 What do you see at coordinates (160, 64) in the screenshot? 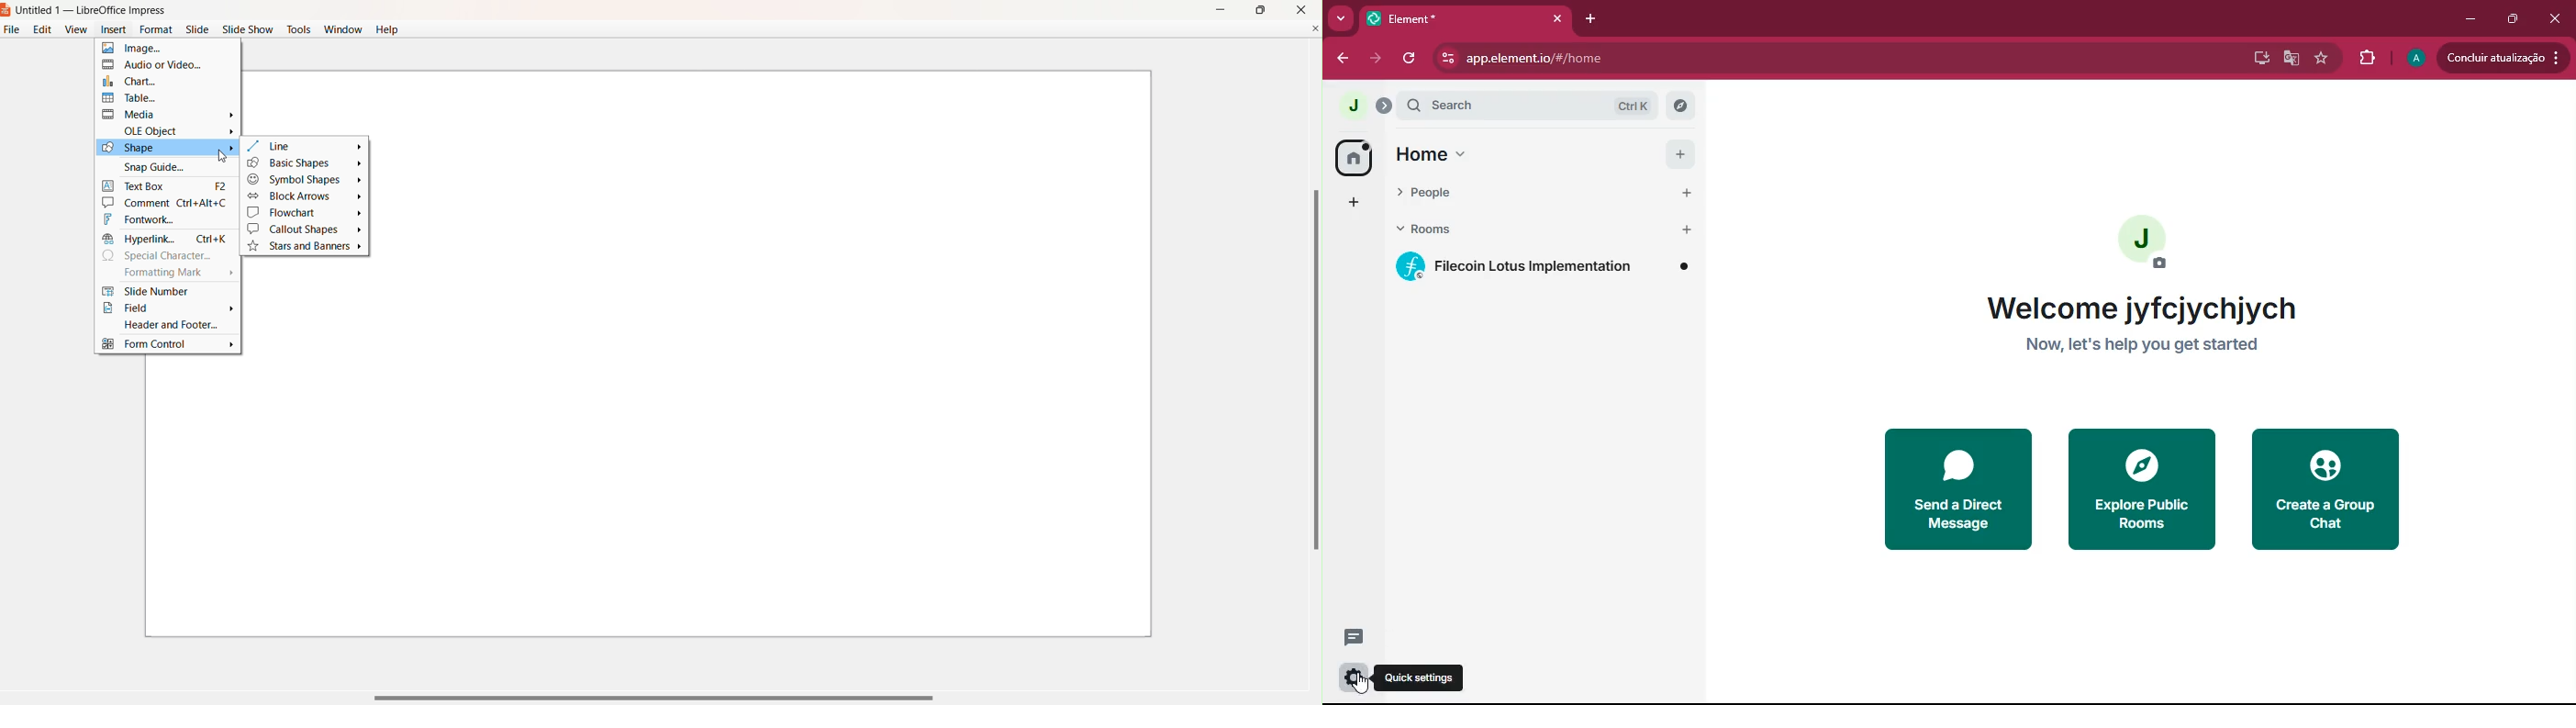
I see `Audio or Video` at bounding box center [160, 64].